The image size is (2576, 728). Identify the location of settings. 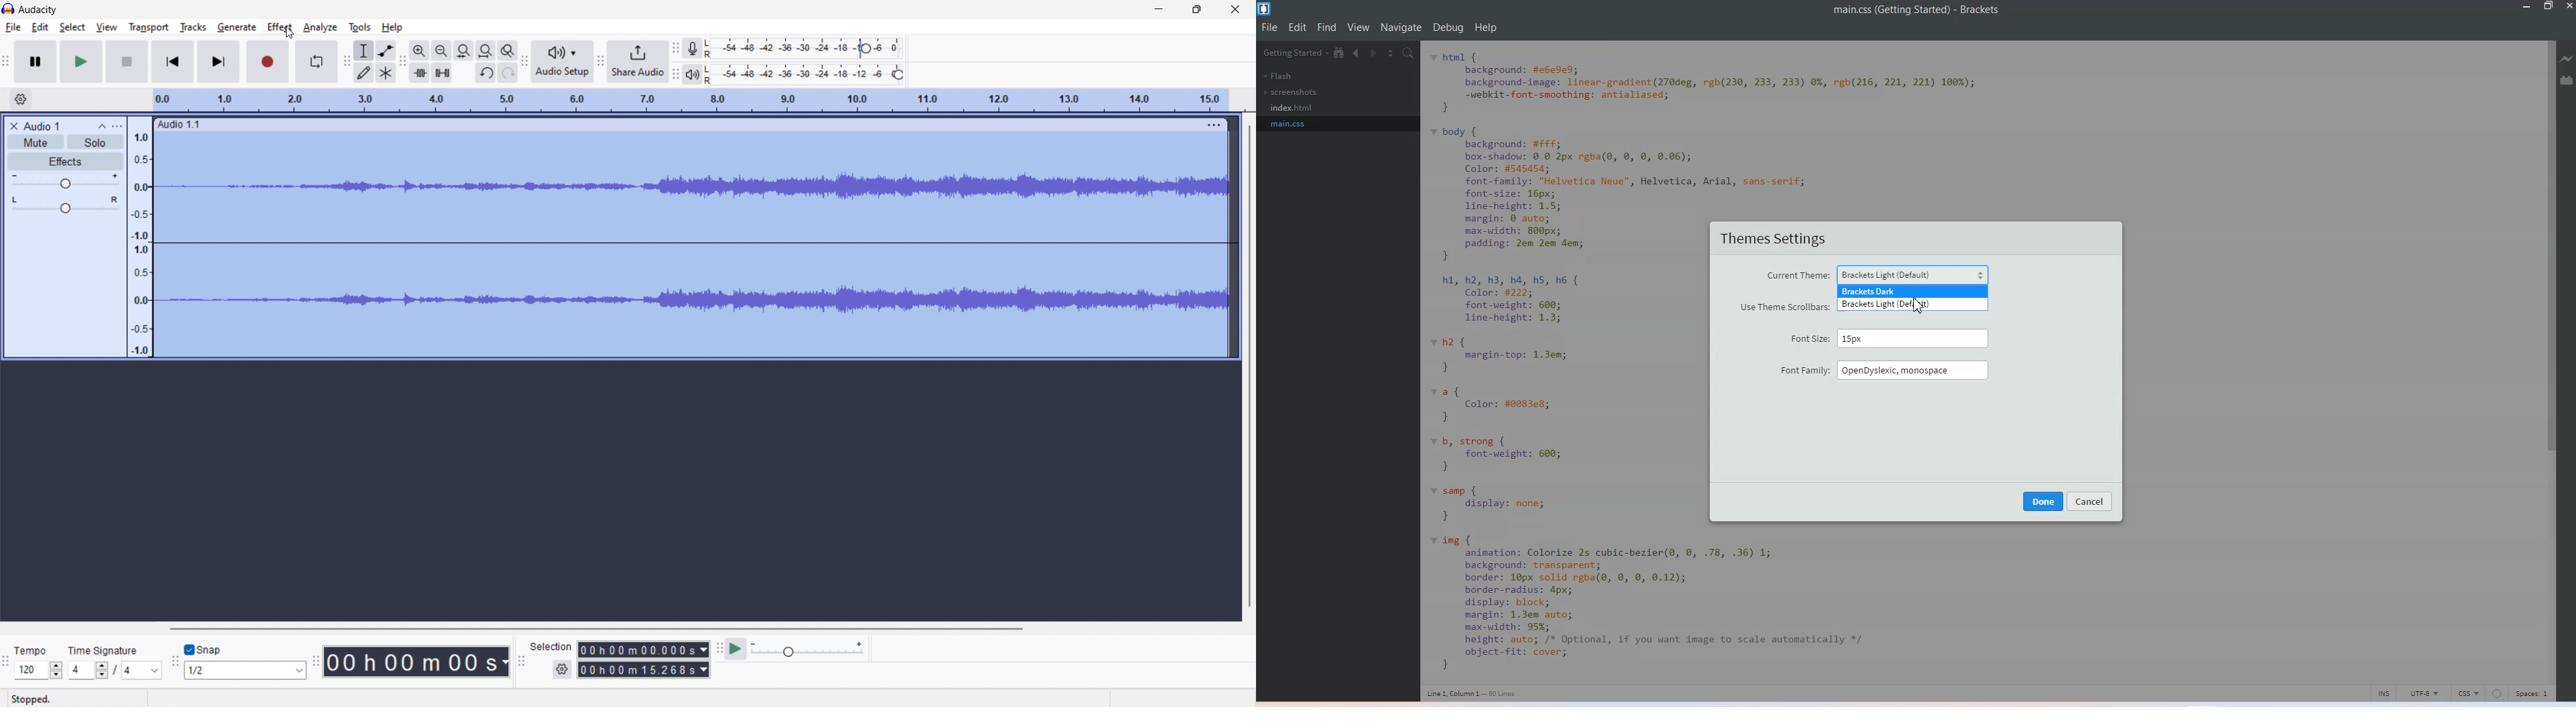
(562, 670).